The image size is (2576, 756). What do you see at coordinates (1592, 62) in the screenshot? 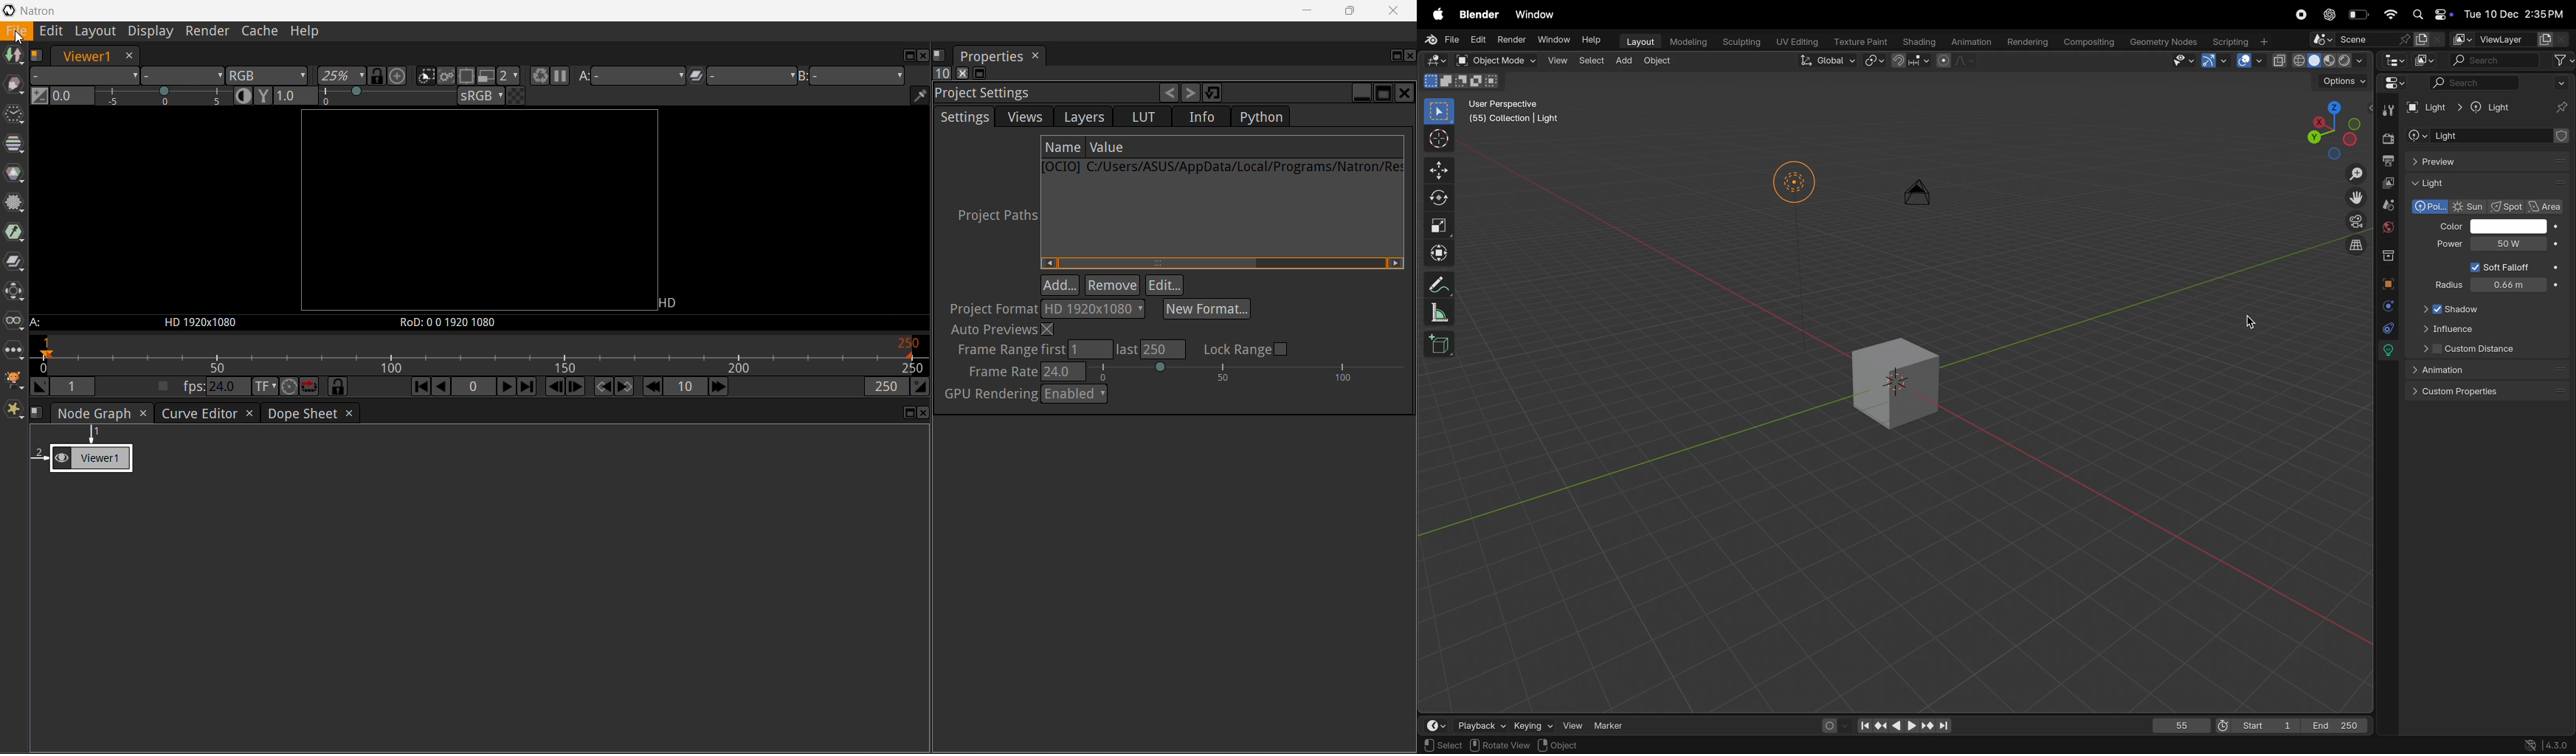
I see `select` at bounding box center [1592, 62].